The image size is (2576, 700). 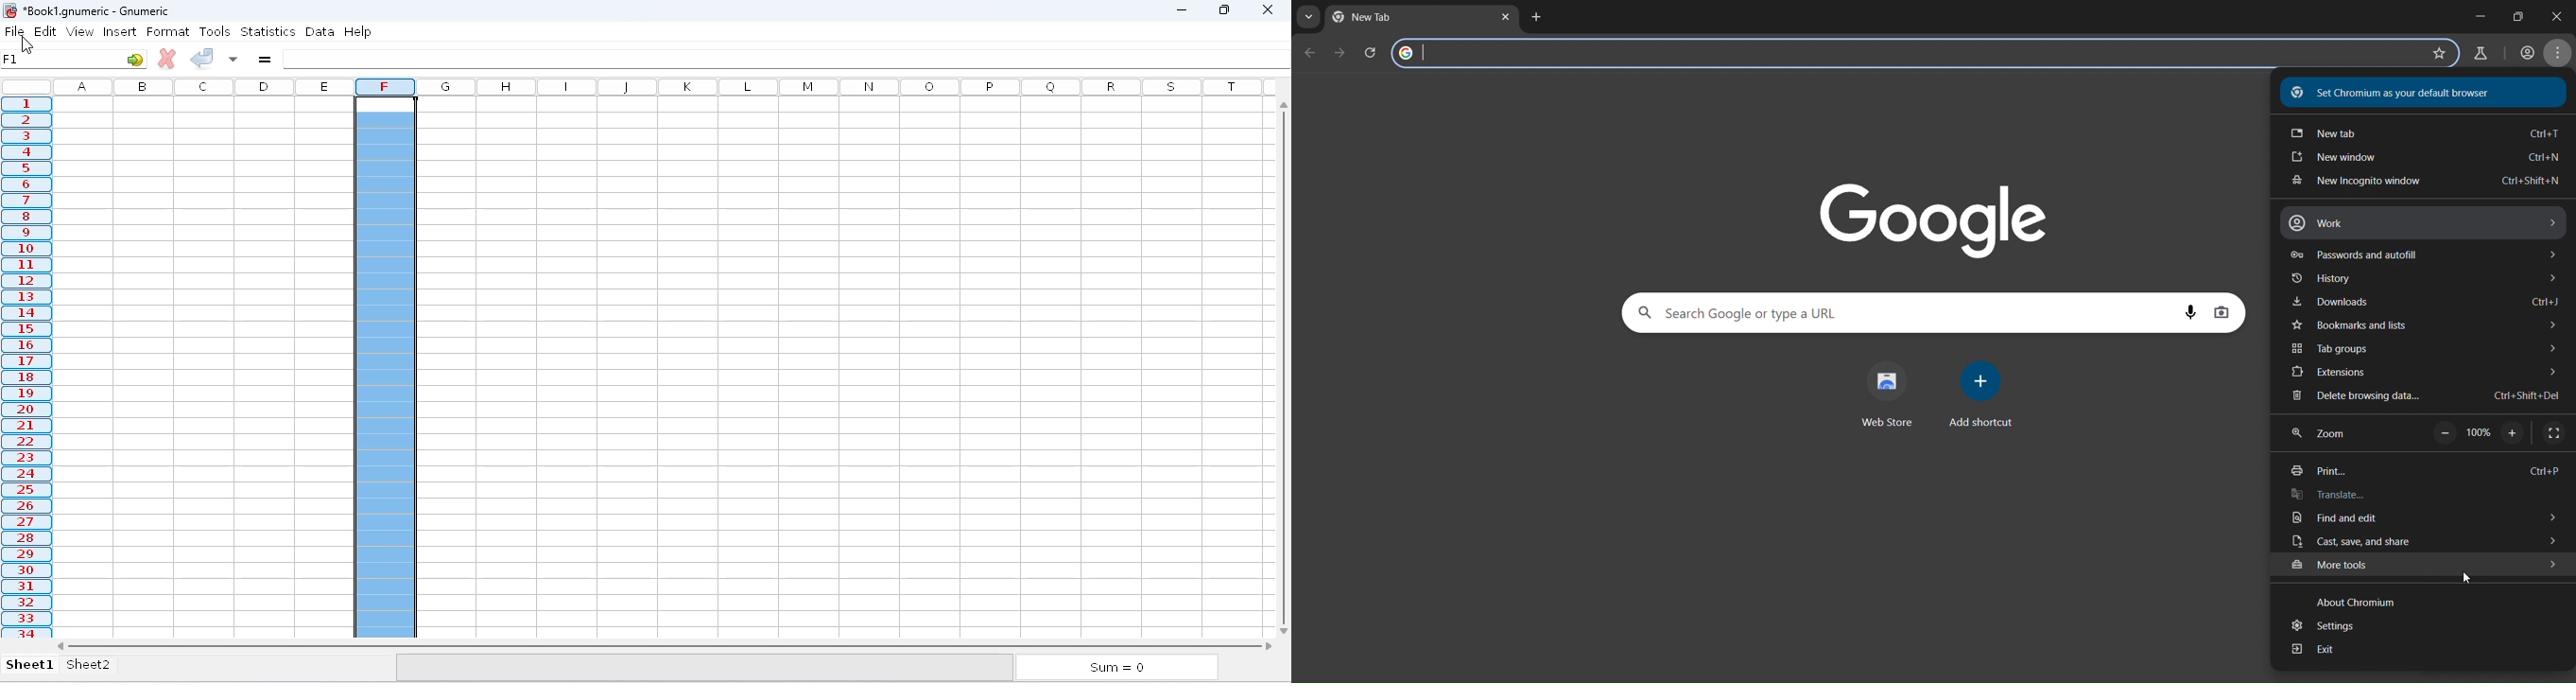 What do you see at coordinates (1283, 364) in the screenshot?
I see `vertical scroll bar` at bounding box center [1283, 364].